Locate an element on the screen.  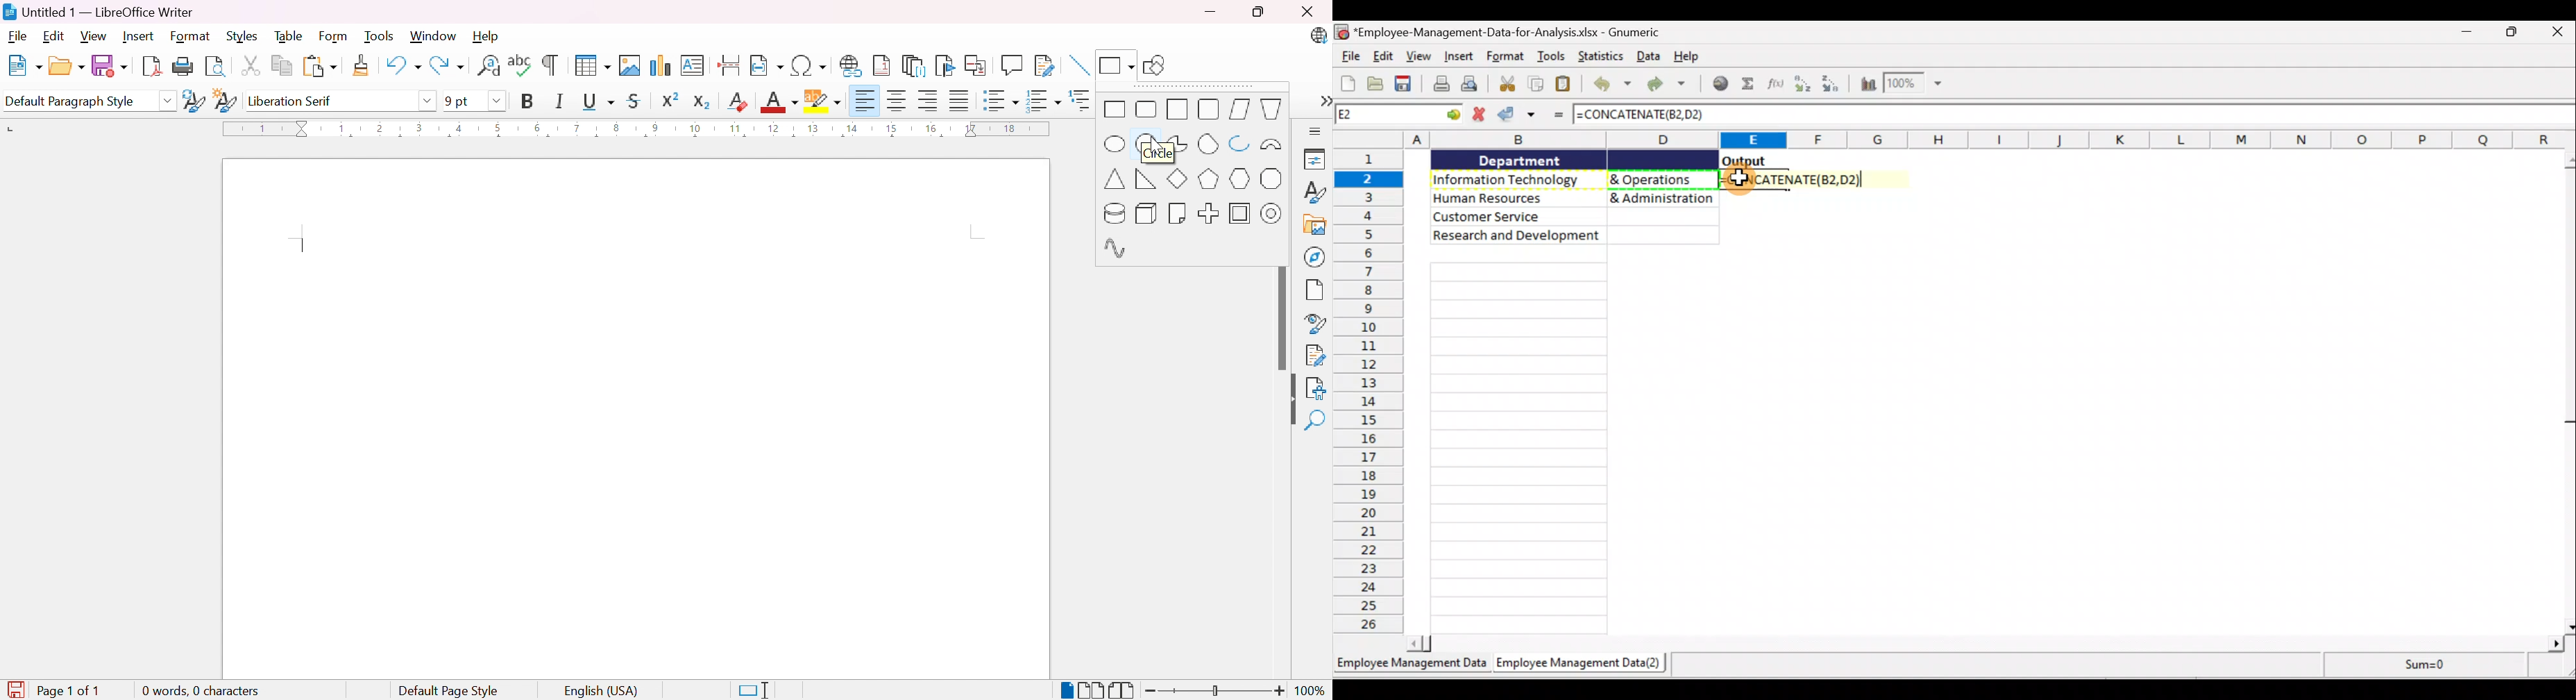
Tools is located at coordinates (381, 37).